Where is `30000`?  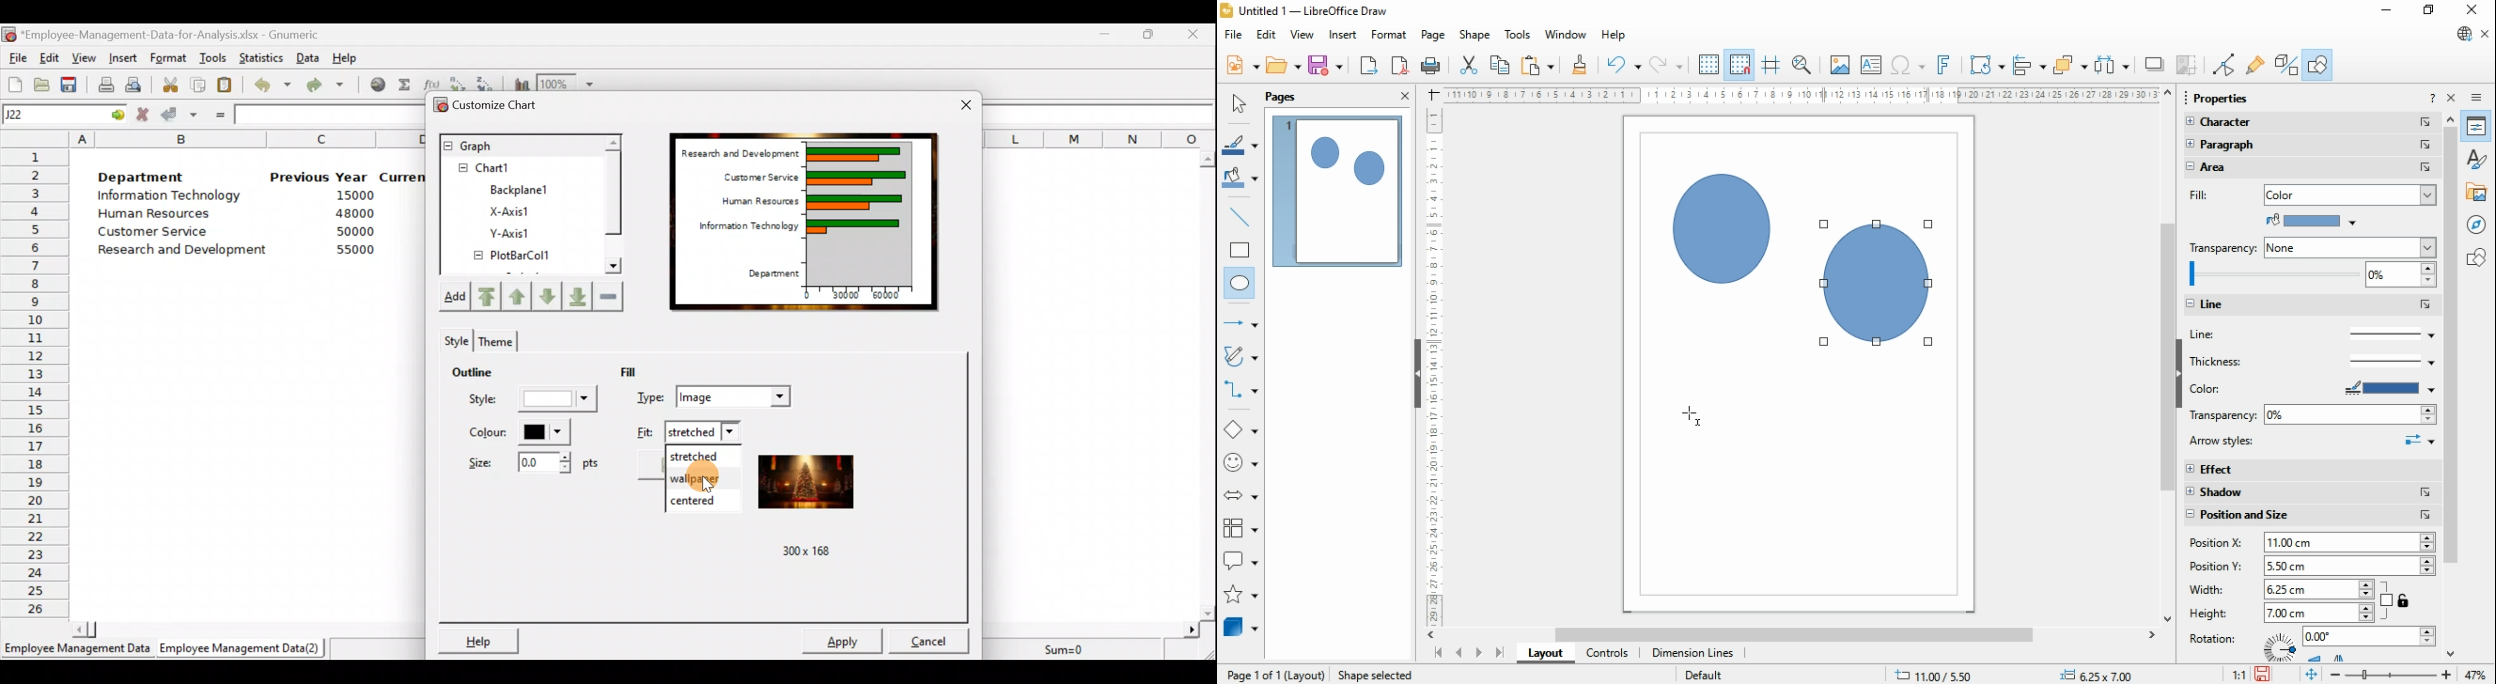
30000 is located at coordinates (849, 296).